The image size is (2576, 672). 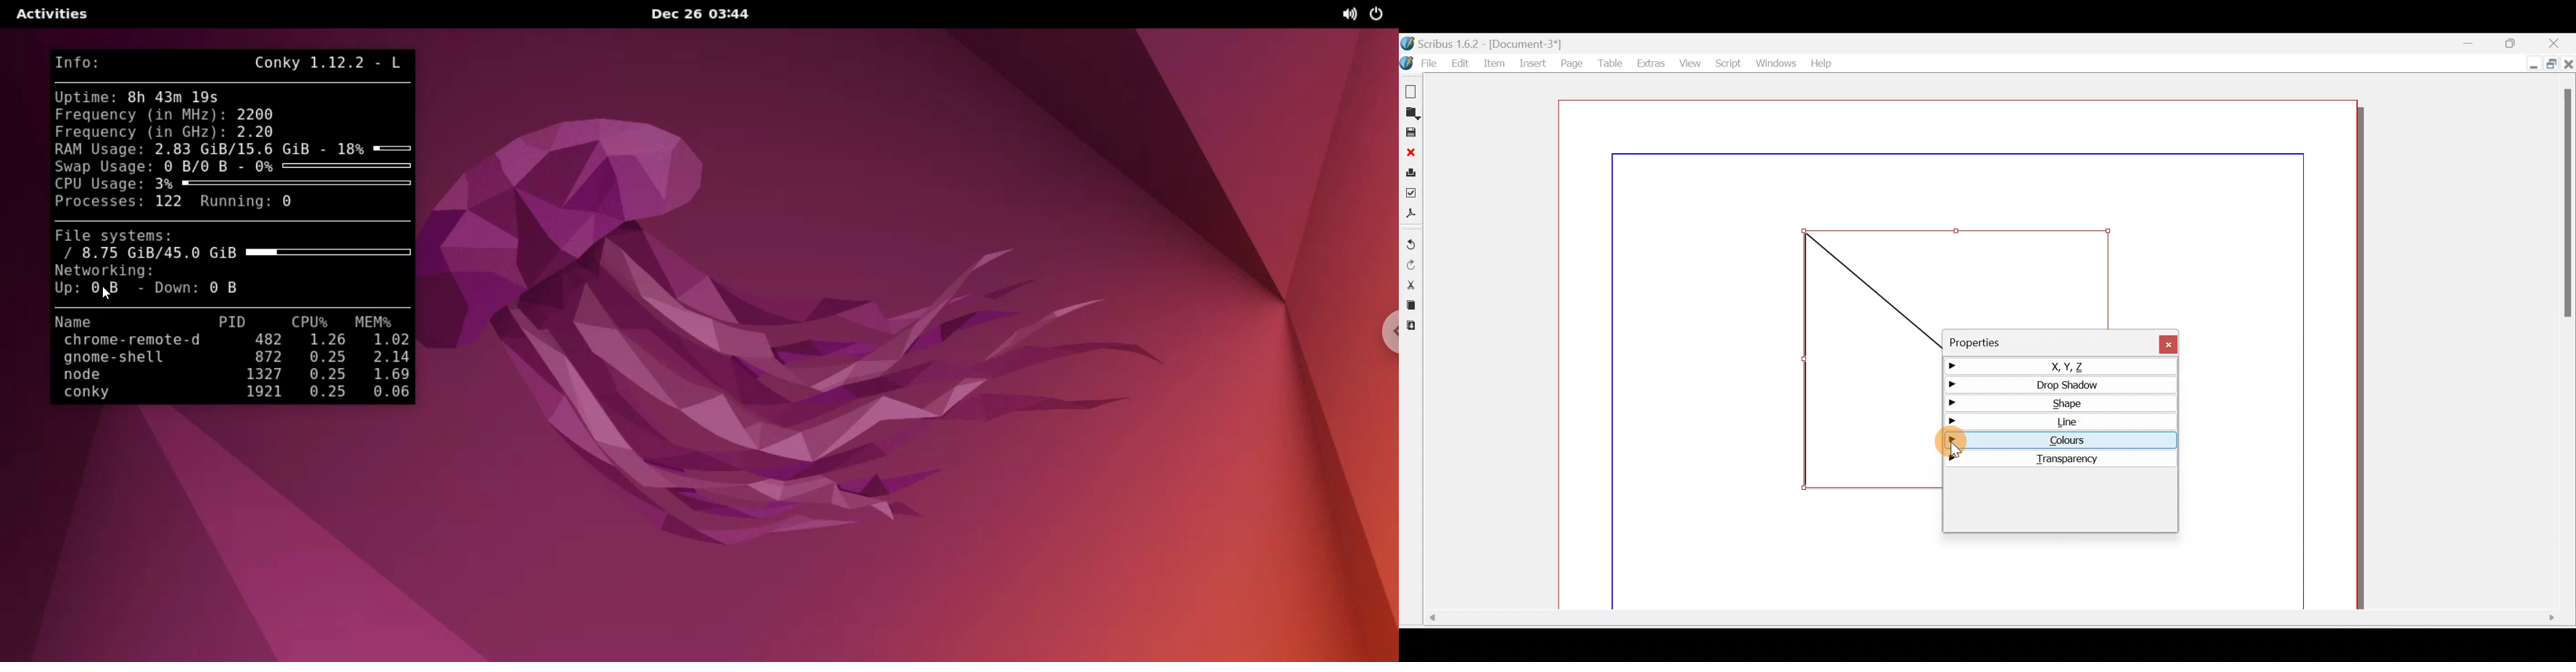 What do you see at coordinates (2552, 66) in the screenshot?
I see `Maximise` at bounding box center [2552, 66].